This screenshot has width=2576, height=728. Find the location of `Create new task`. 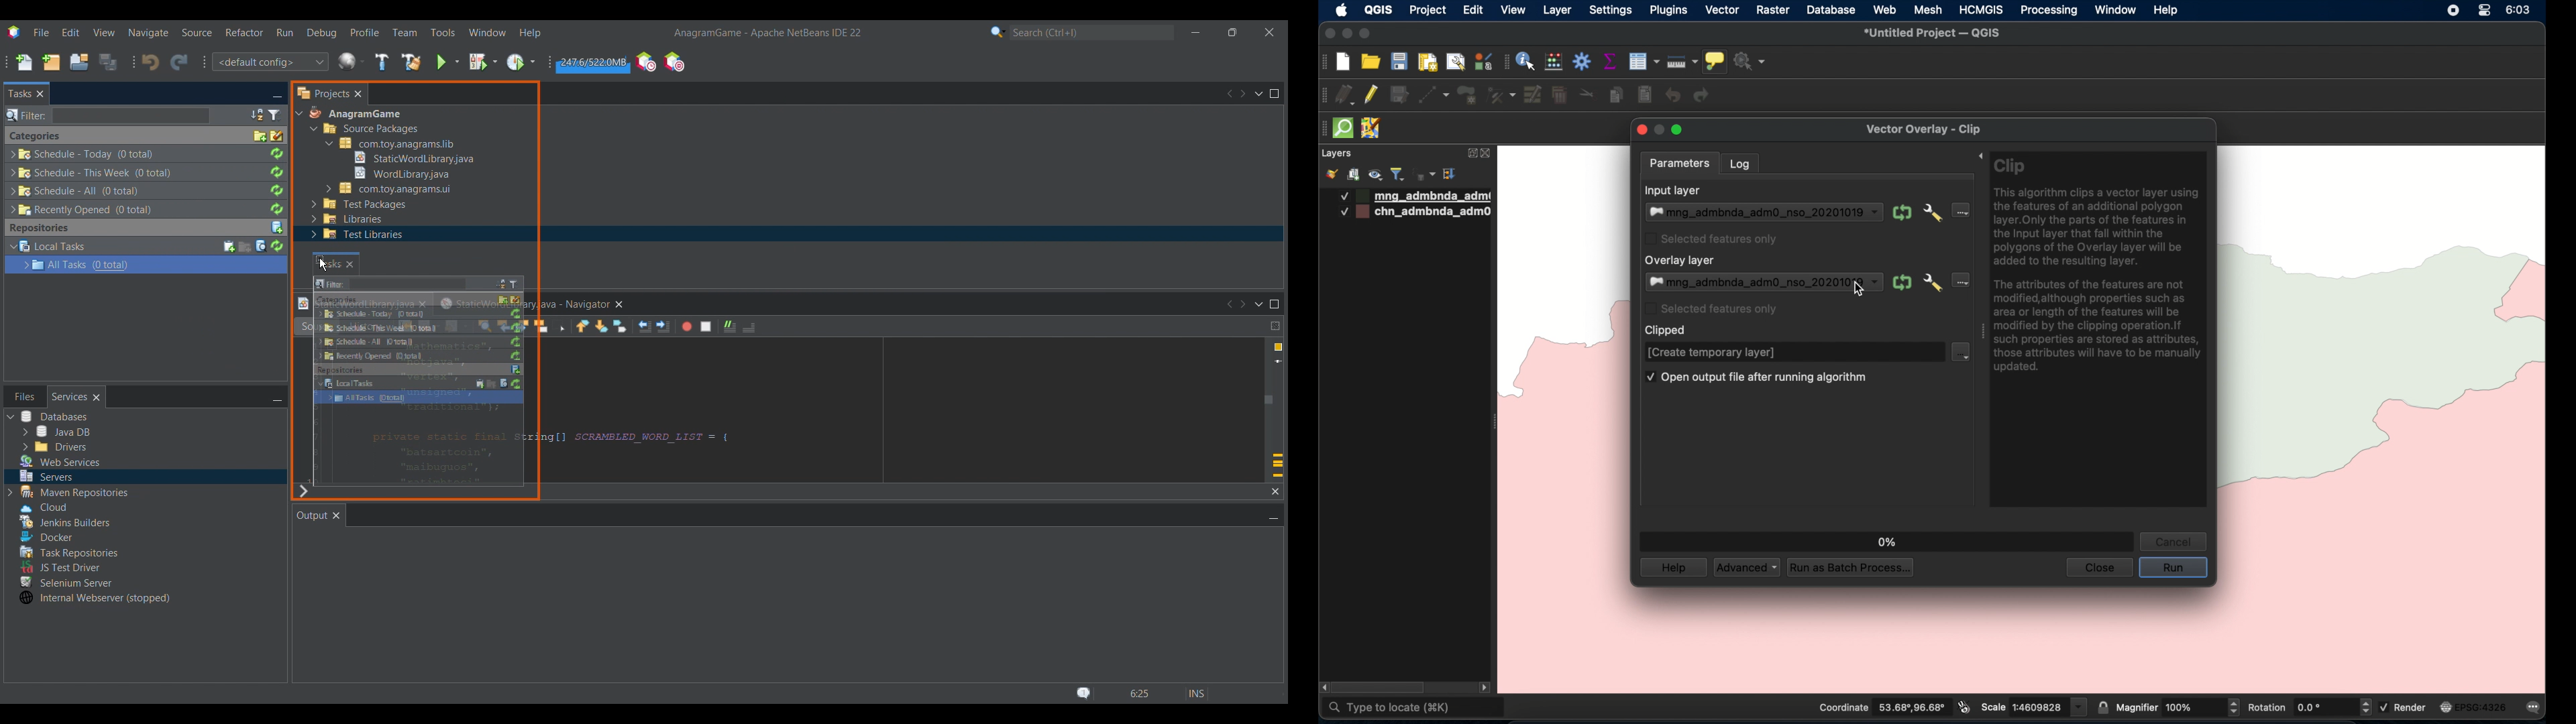

Create new task is located at coordinates (229, 247).